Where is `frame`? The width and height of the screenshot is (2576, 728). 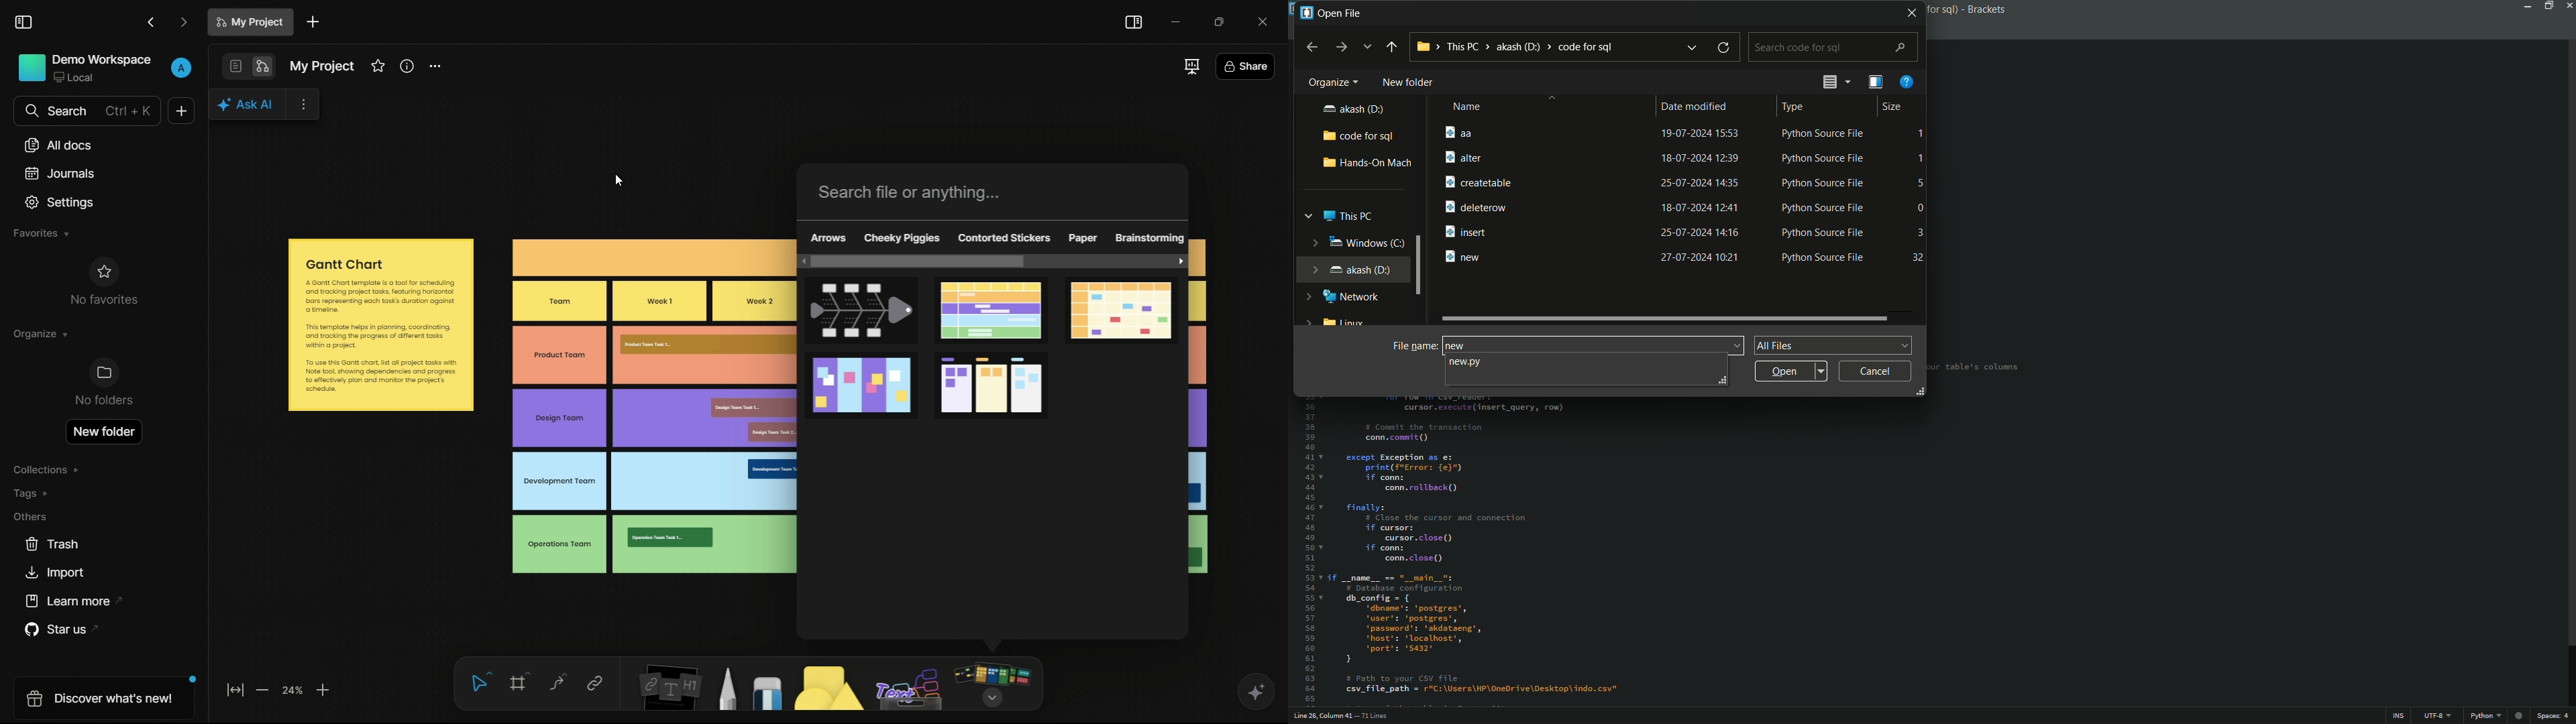
frame is located at coordinates (520, 684).